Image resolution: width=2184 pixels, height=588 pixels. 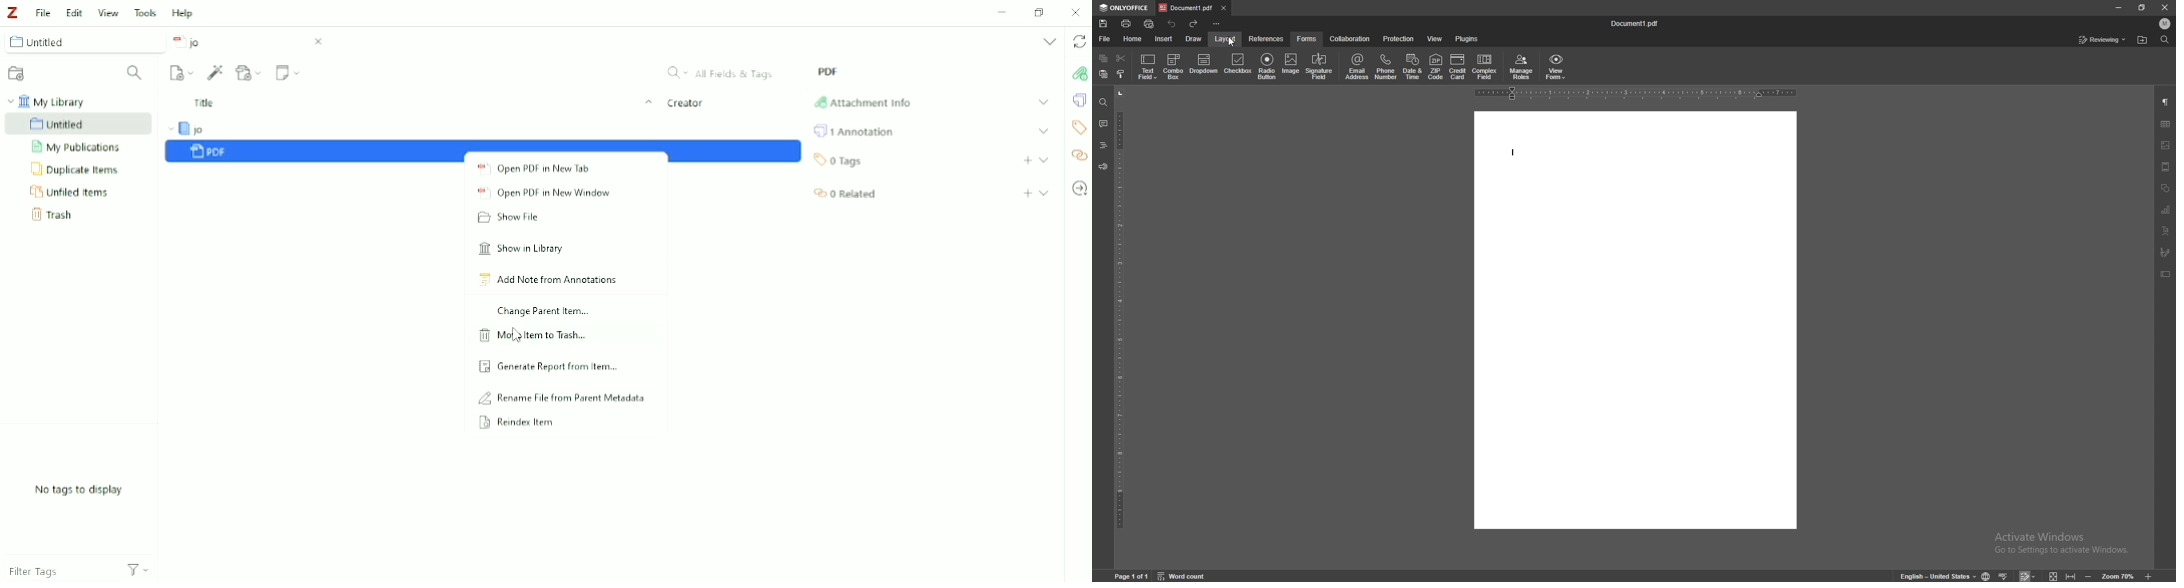 What do you see at coordinates (1386, 66) in the screenshot?
I see `phone number` at bounding box center [1386, 66].